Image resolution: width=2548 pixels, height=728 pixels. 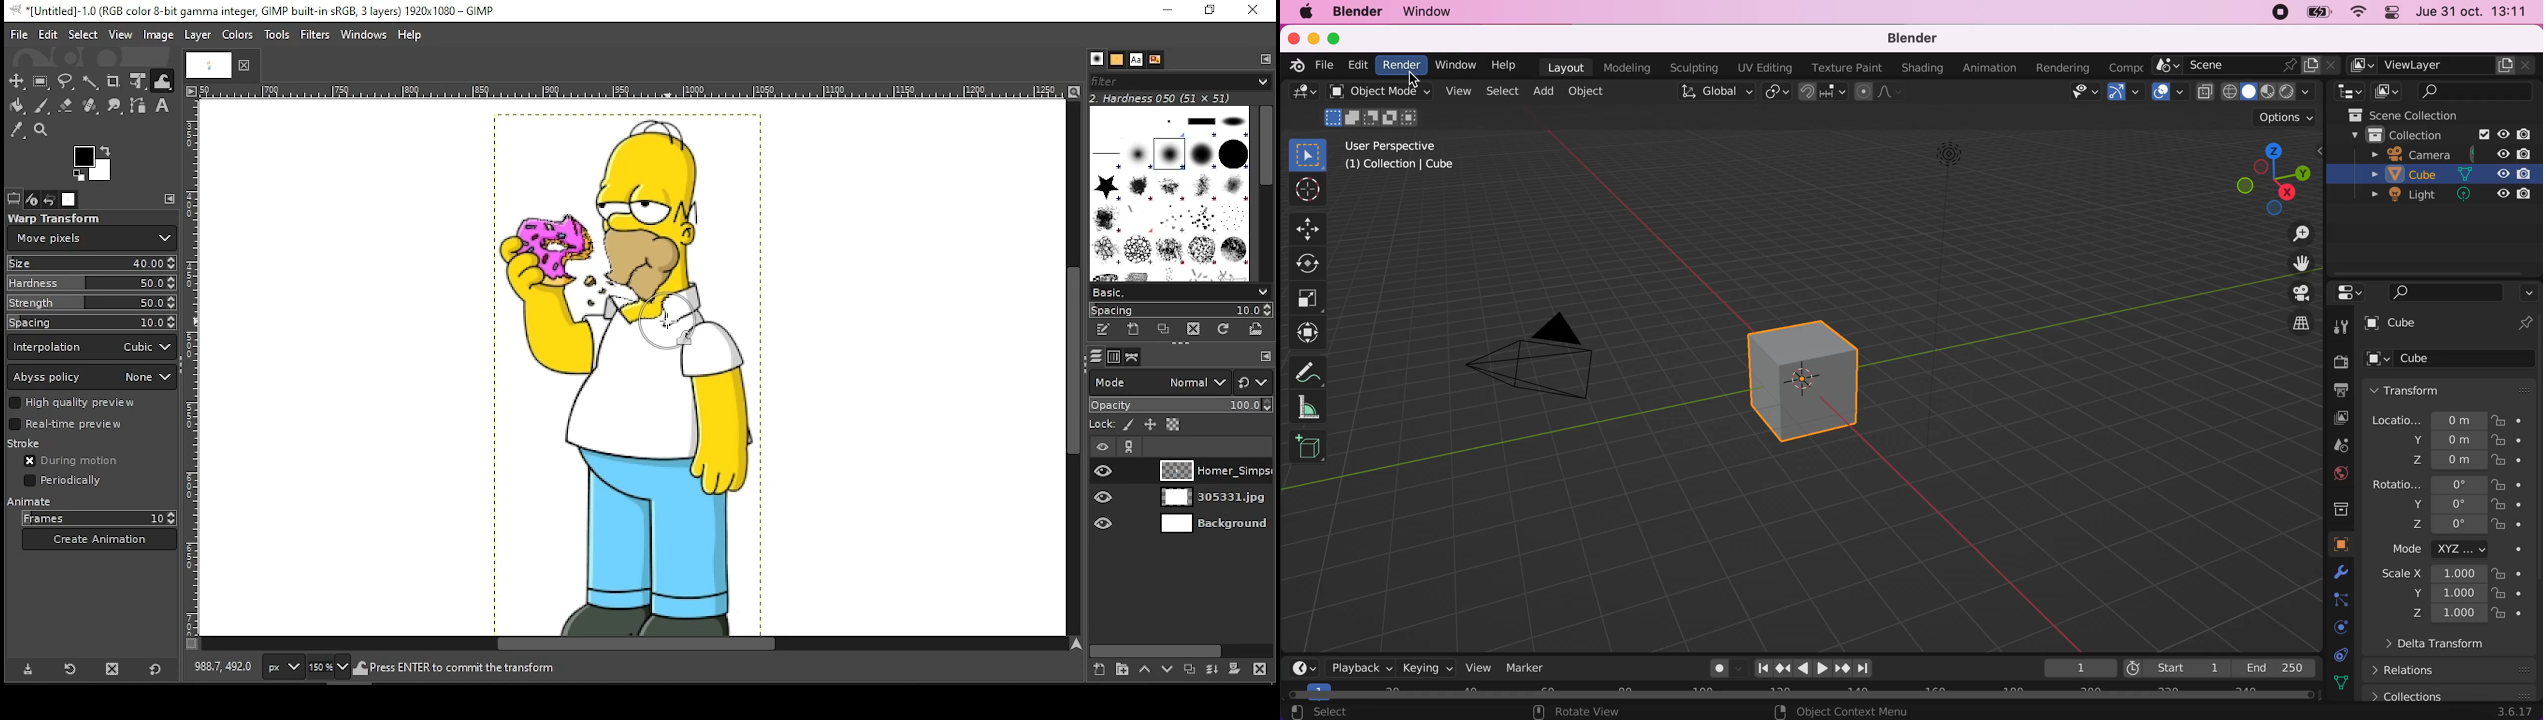 I want to click on edit, so click(x=48, y=35).